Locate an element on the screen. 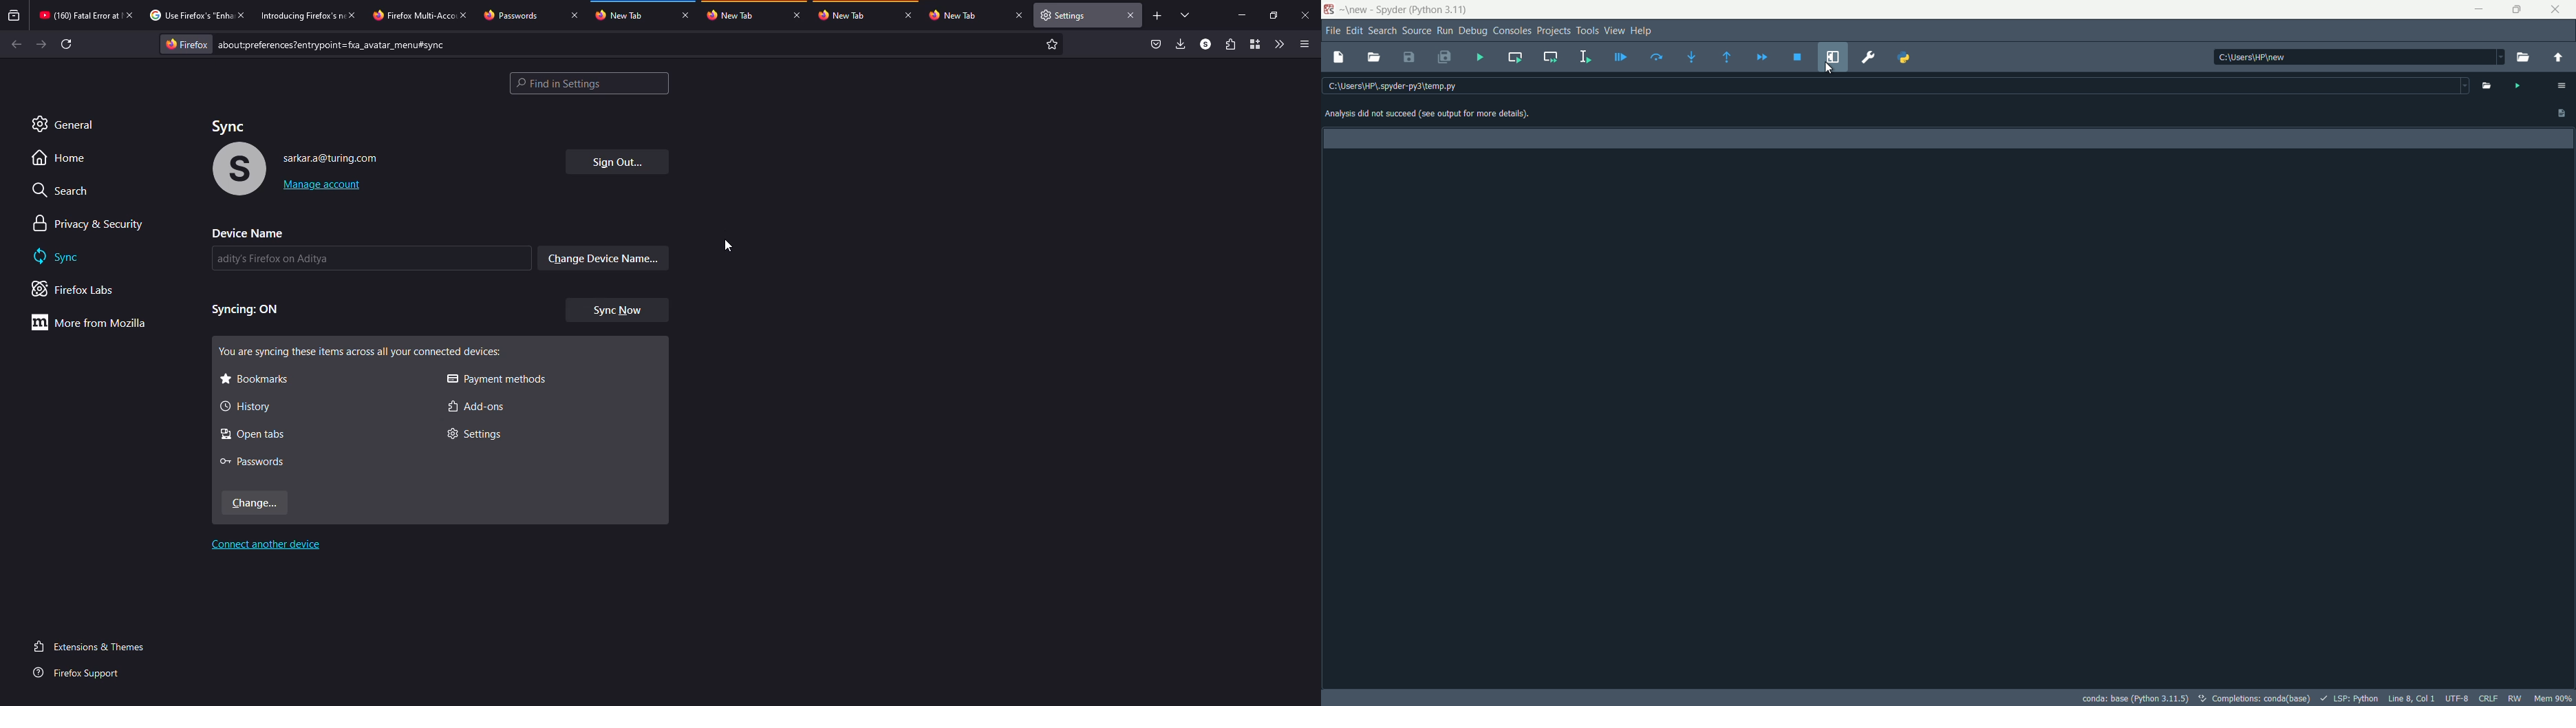  projects menu is located at coordinates (1554, 31).